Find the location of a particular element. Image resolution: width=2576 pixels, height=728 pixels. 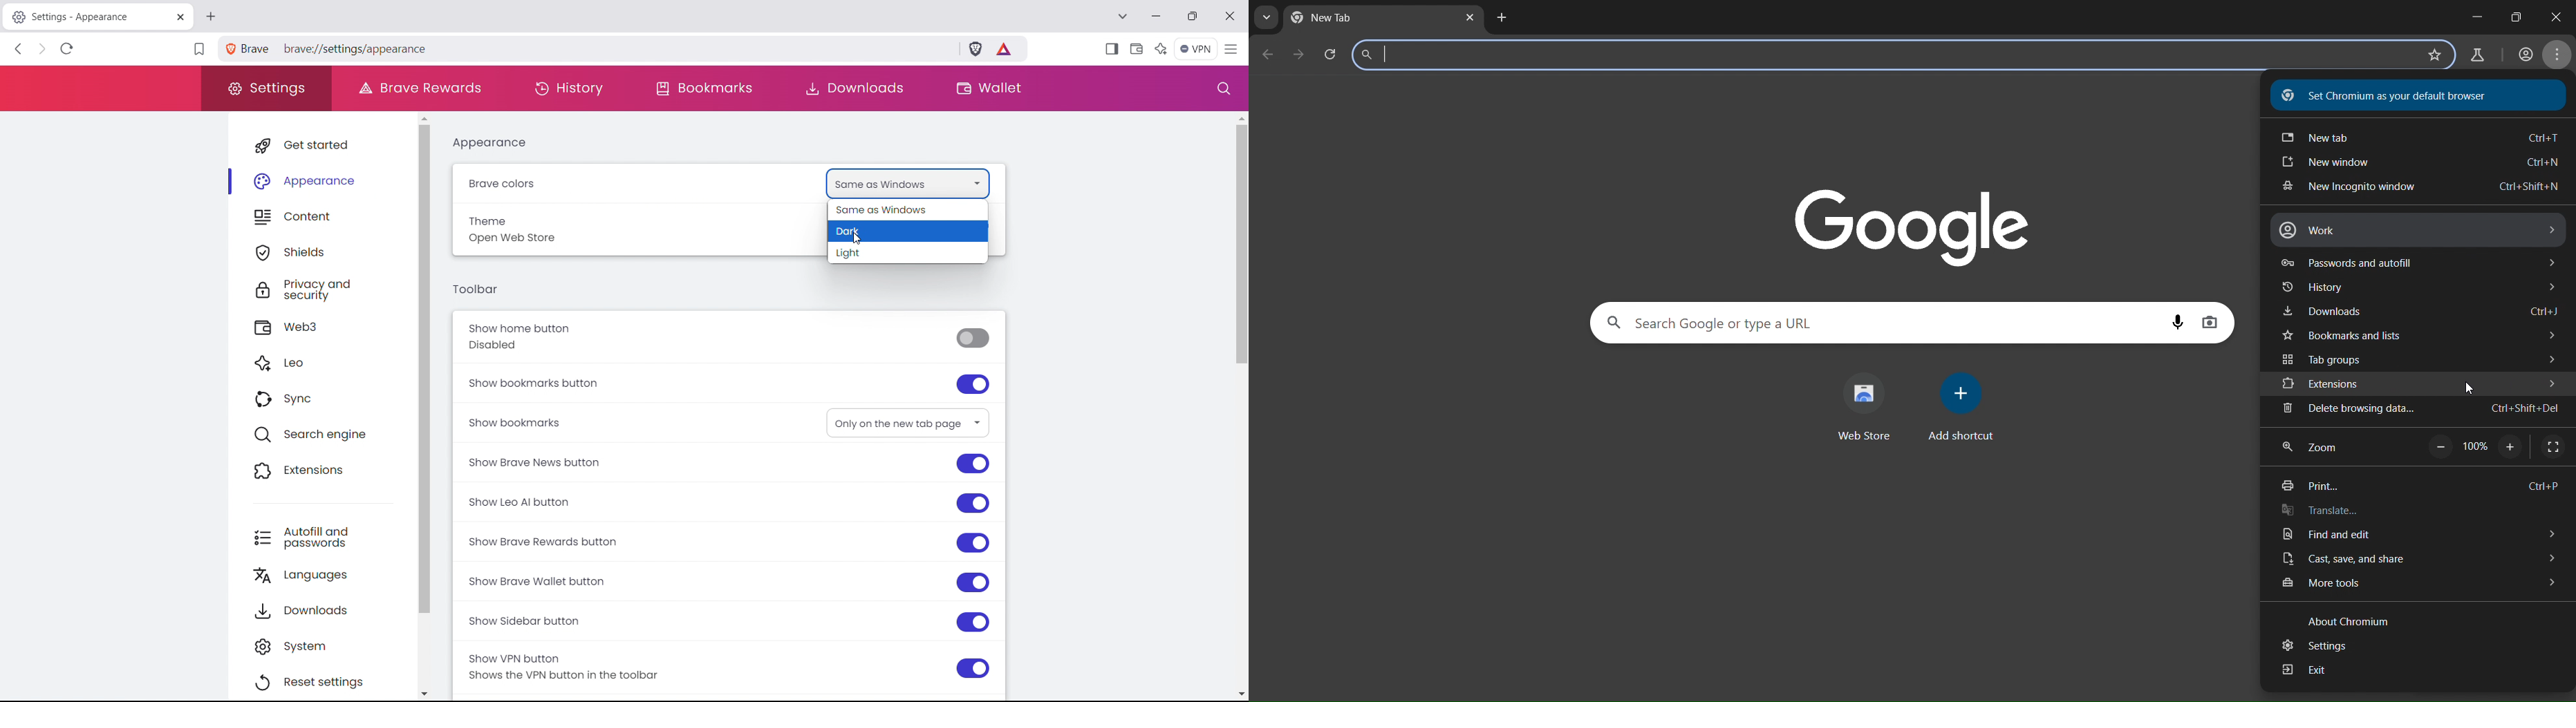

history is located at coordinates (2422, 288).